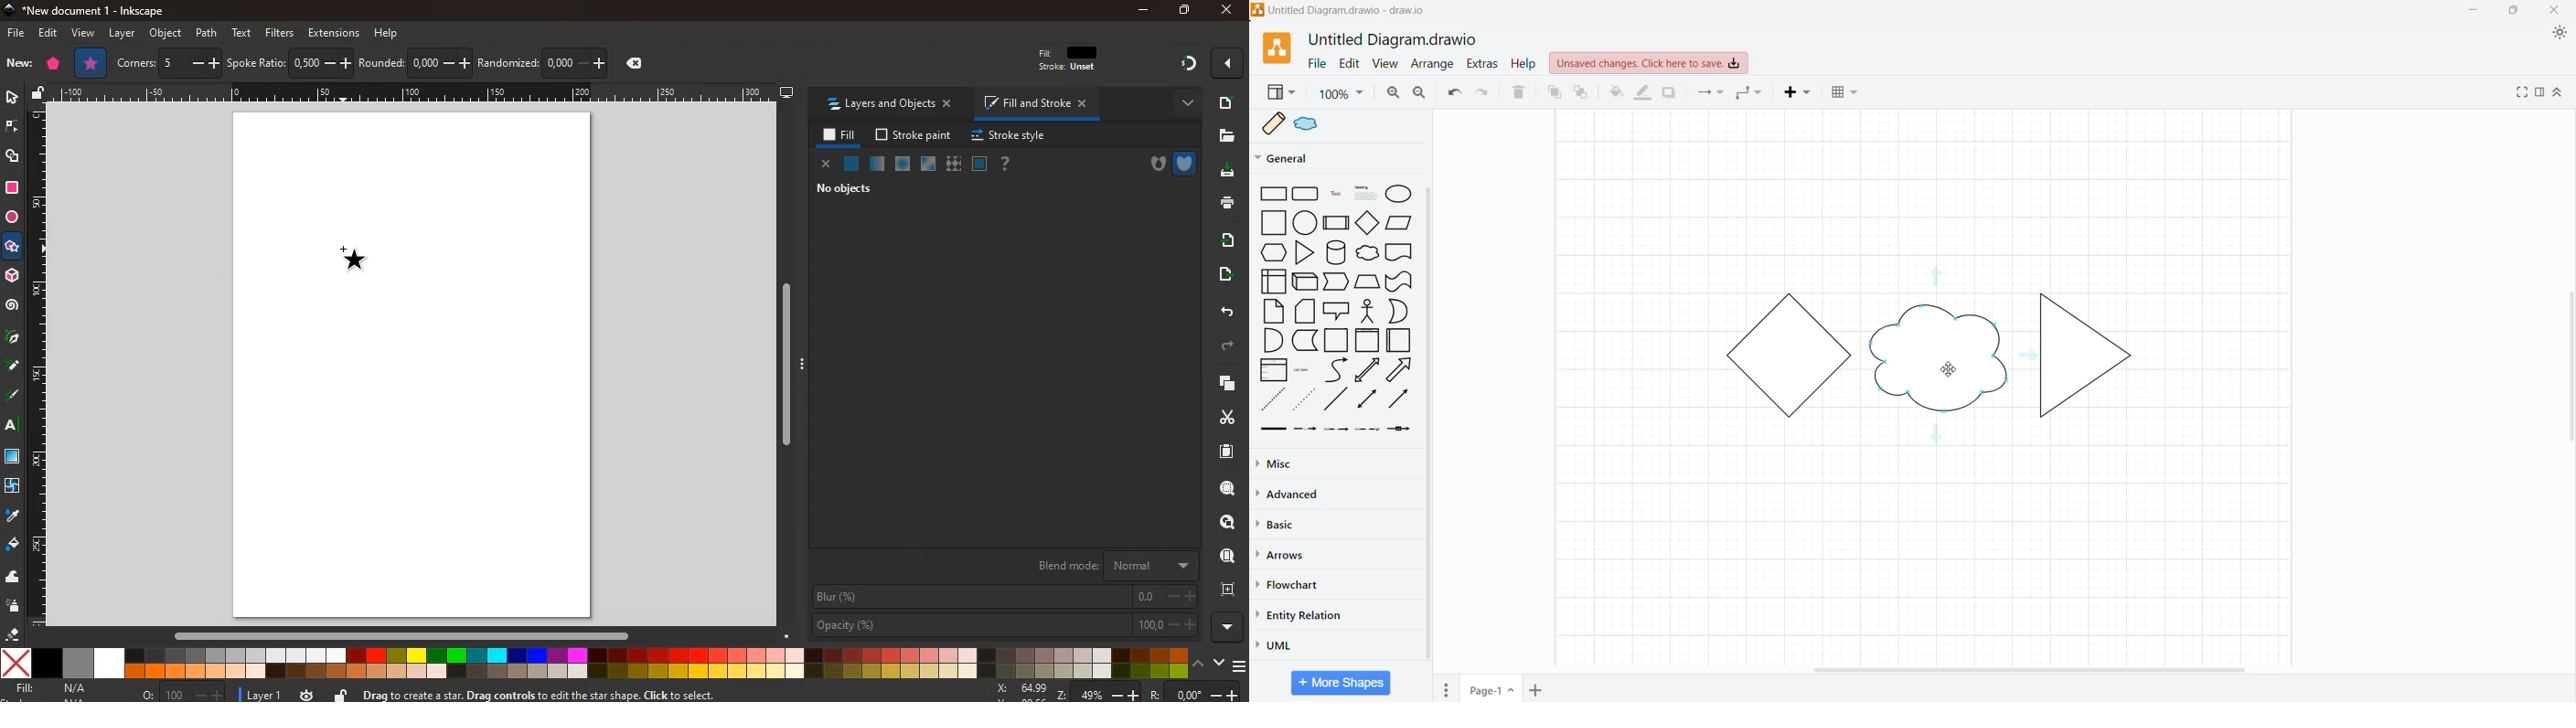 The image size is (2576, 728). Describe the element at coordinates (1225, 65) in the screenshot. I see `more` at that location.